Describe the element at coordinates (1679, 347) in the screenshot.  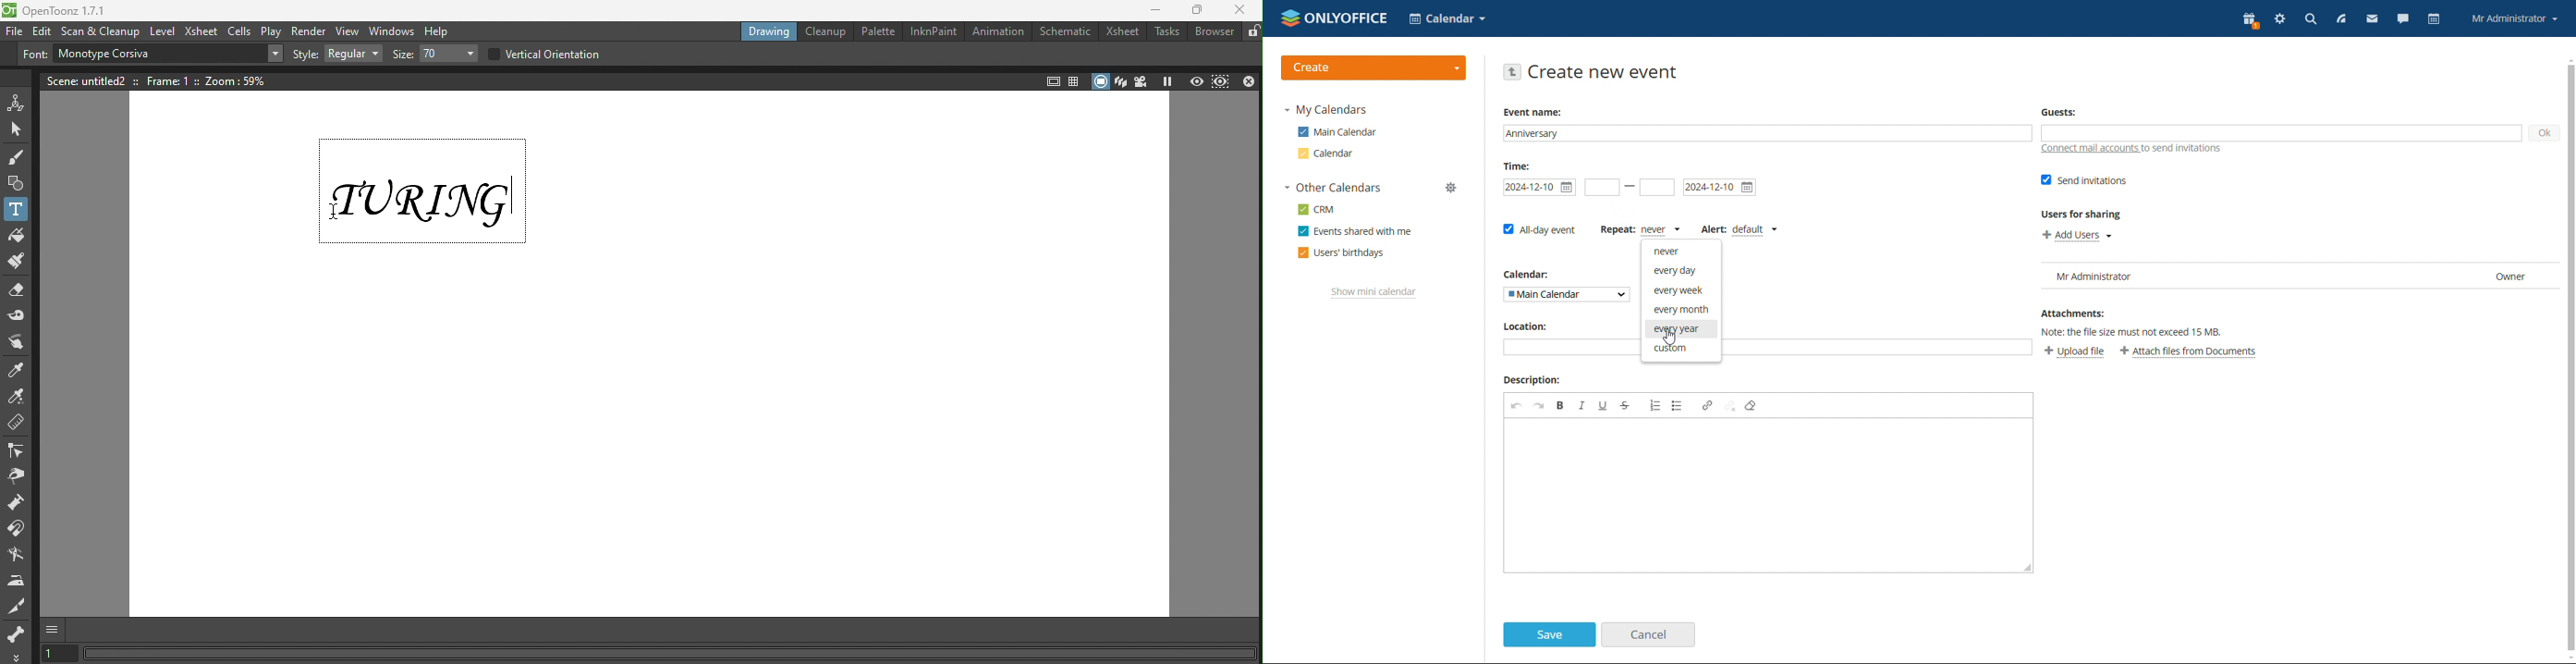
I see `custom` at that location.